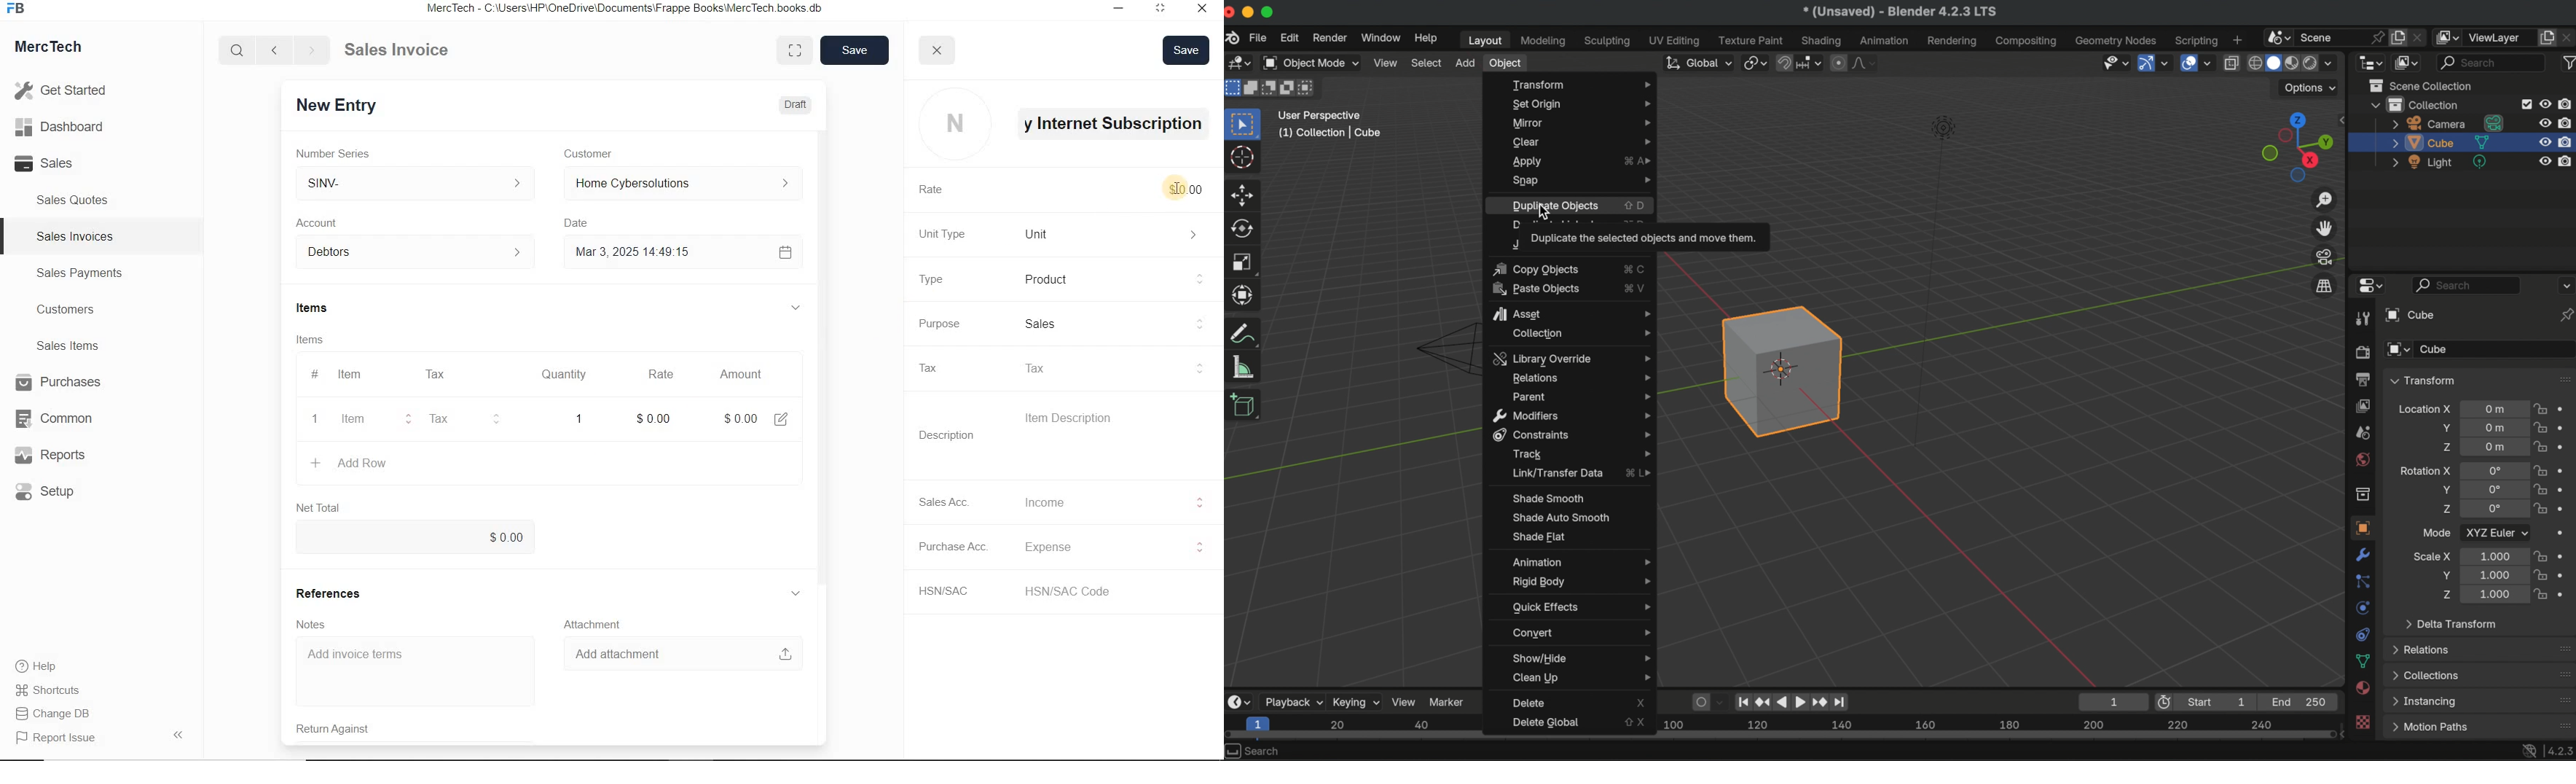  I want to click on cursor, so click(1546, 214).